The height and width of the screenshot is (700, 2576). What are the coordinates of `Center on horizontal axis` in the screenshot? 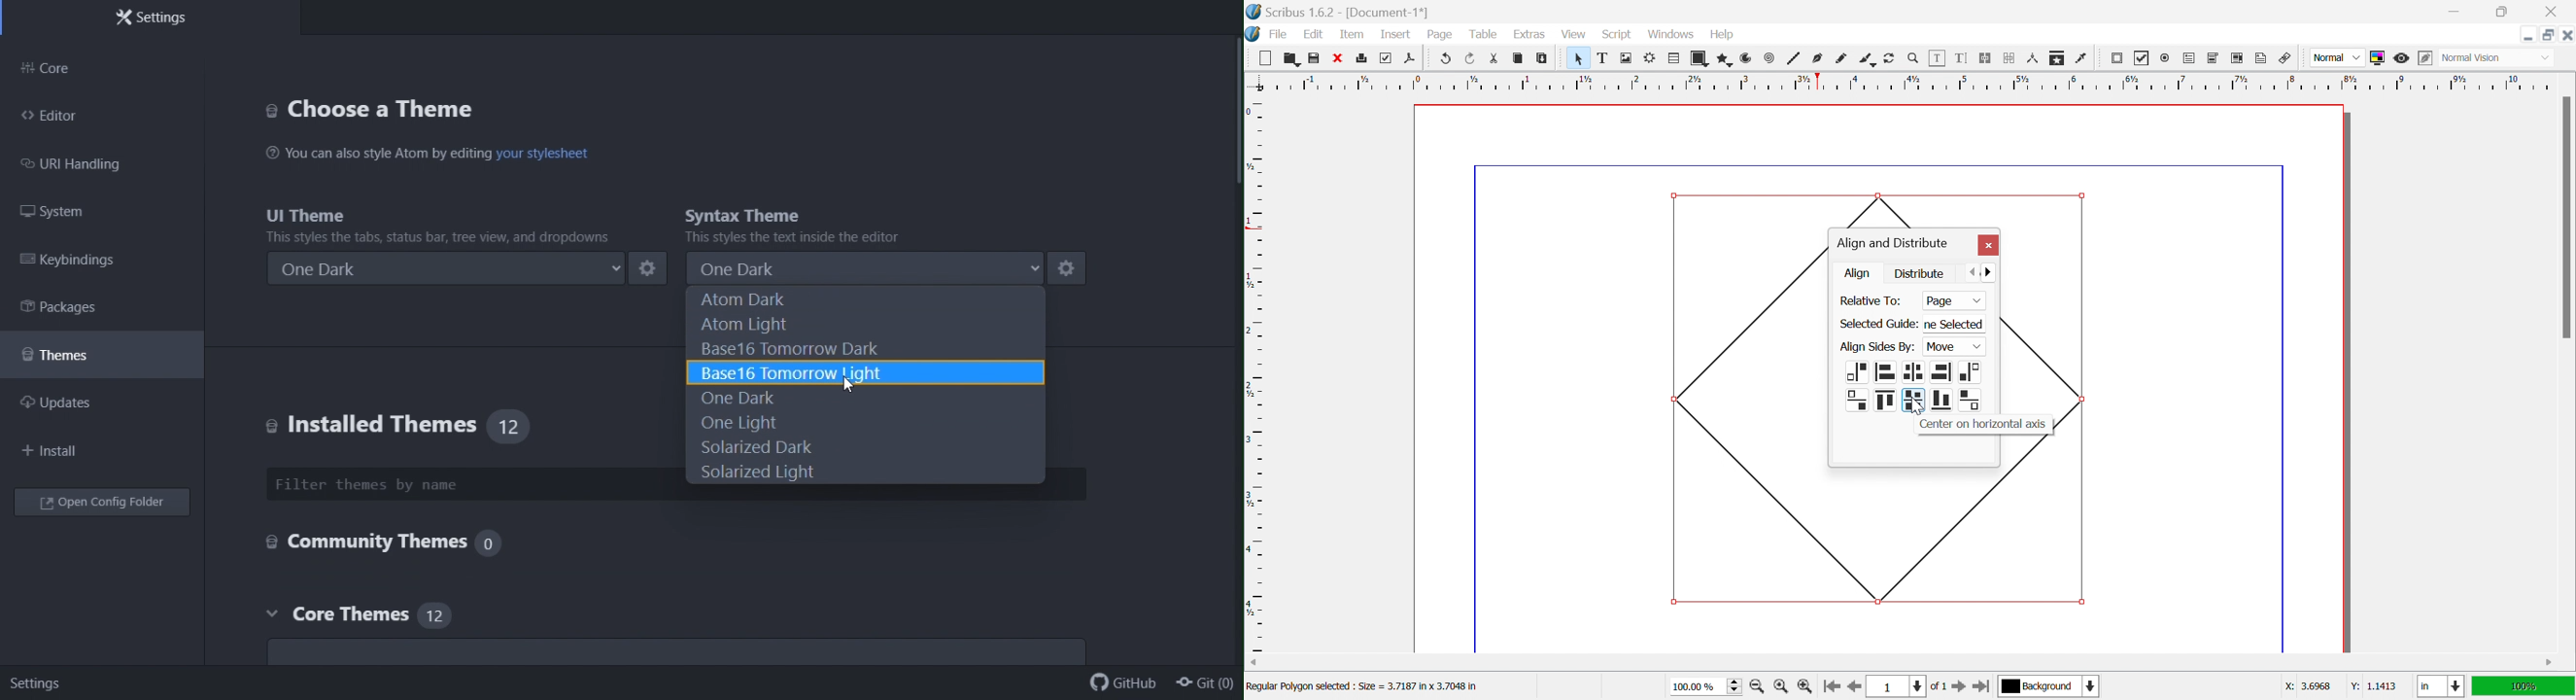 It's located at (1981, 424).